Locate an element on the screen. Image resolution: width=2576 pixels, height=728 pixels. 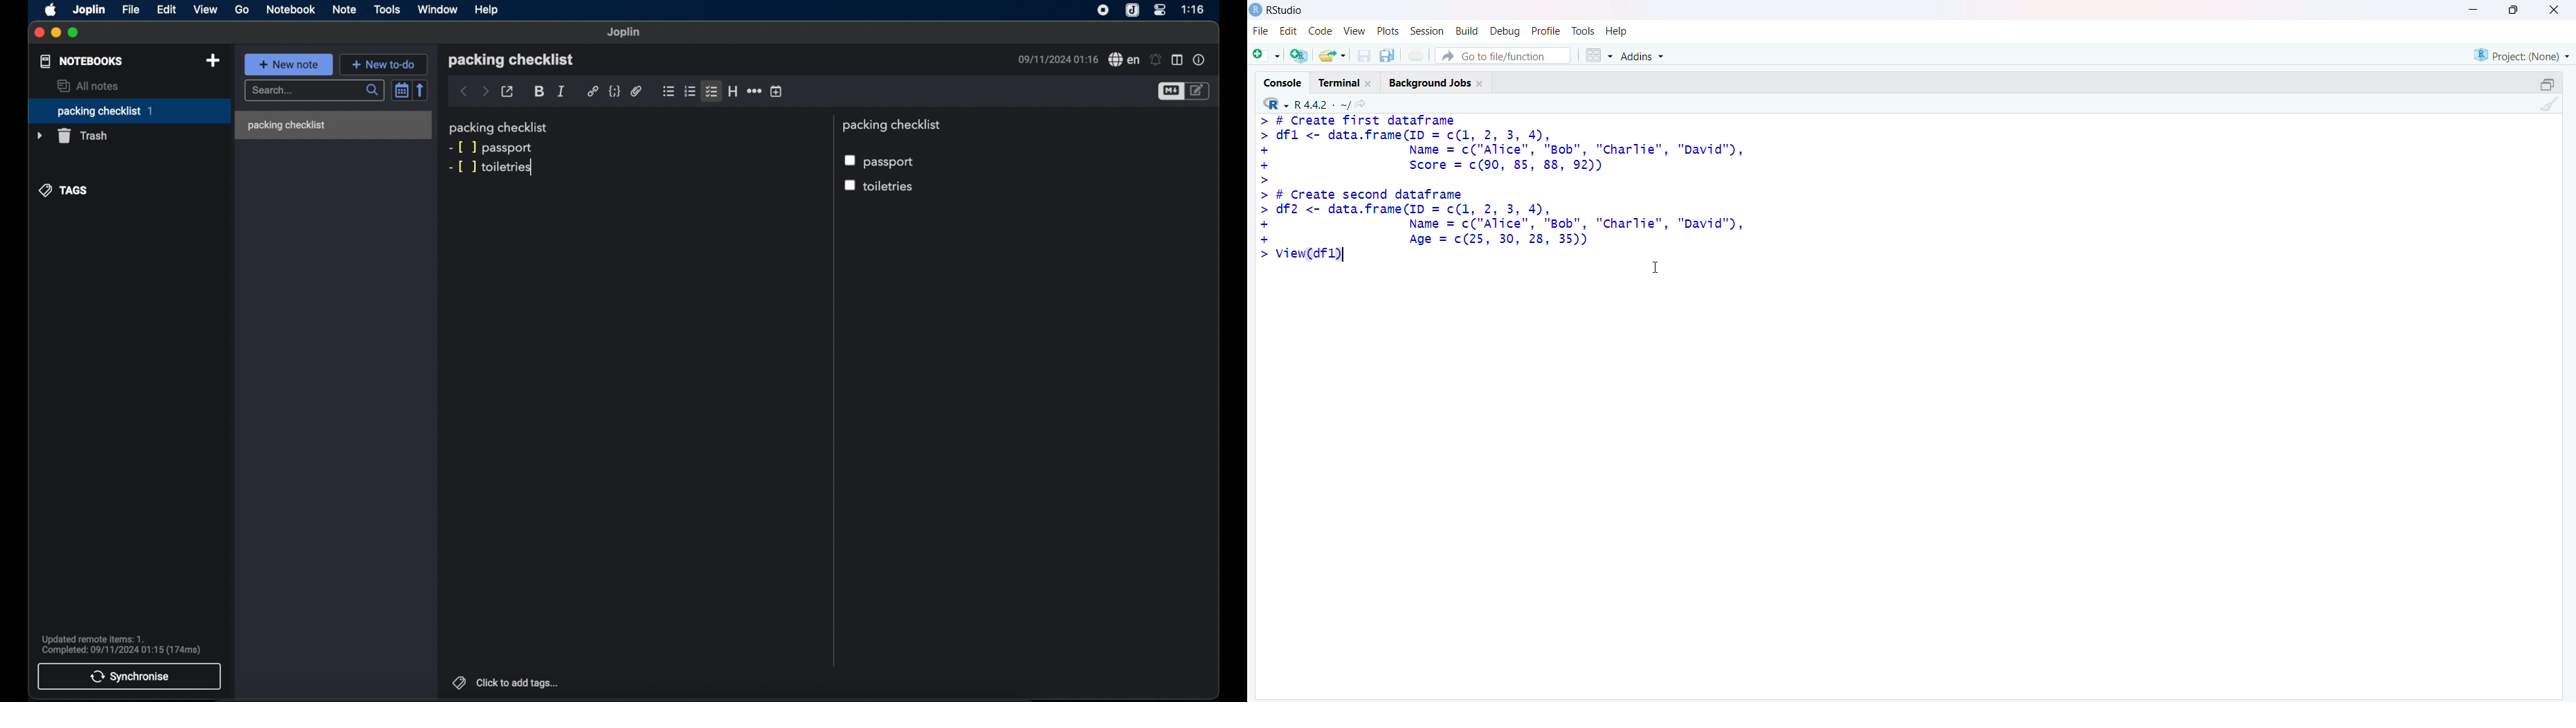
print is located at coordinates (1417, 54).